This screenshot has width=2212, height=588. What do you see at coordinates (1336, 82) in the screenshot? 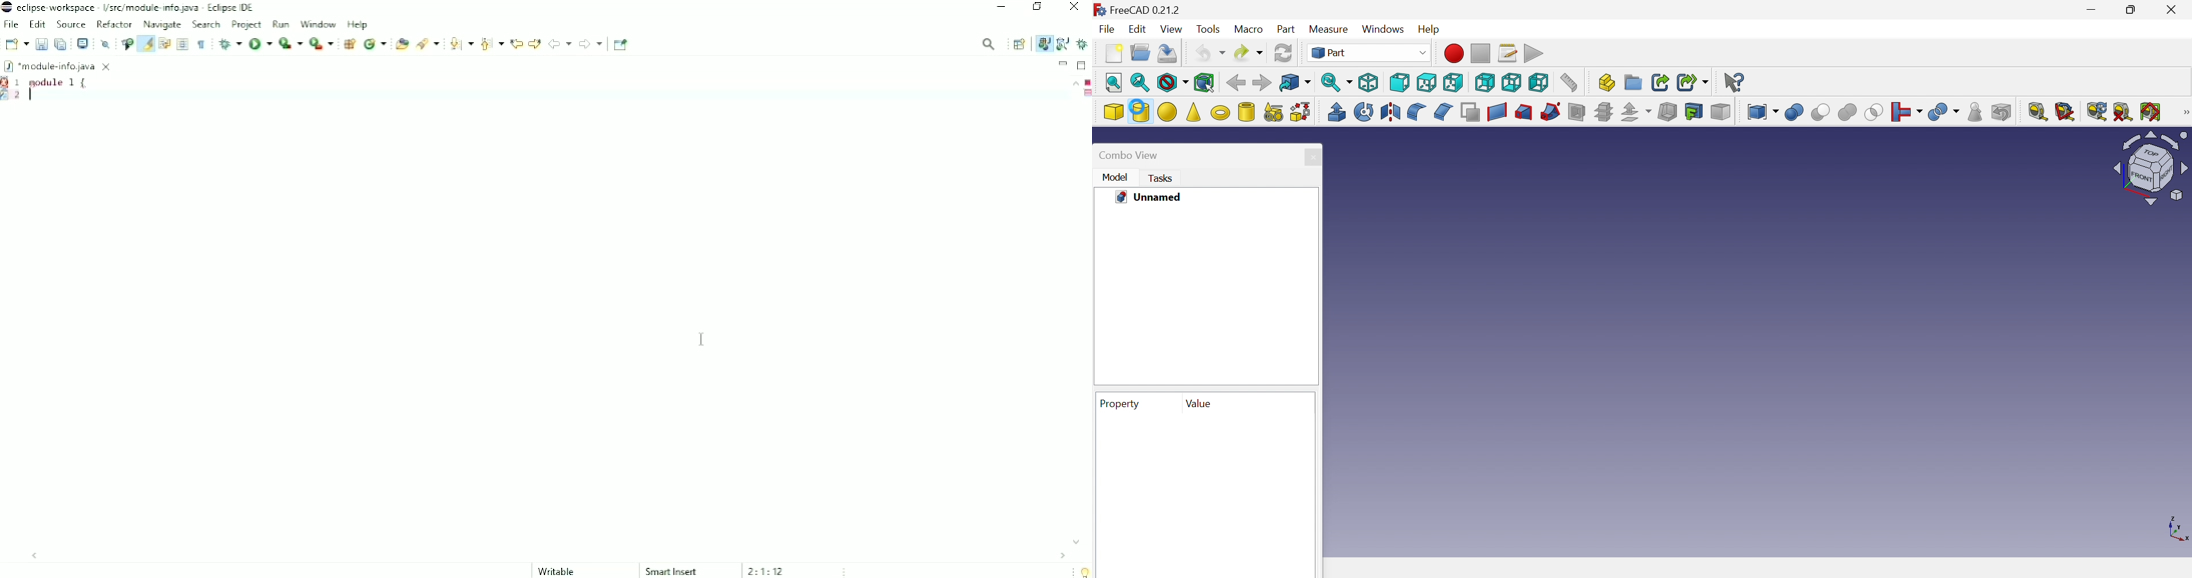
I see `Sync view` at bounding box center [1336, 82].